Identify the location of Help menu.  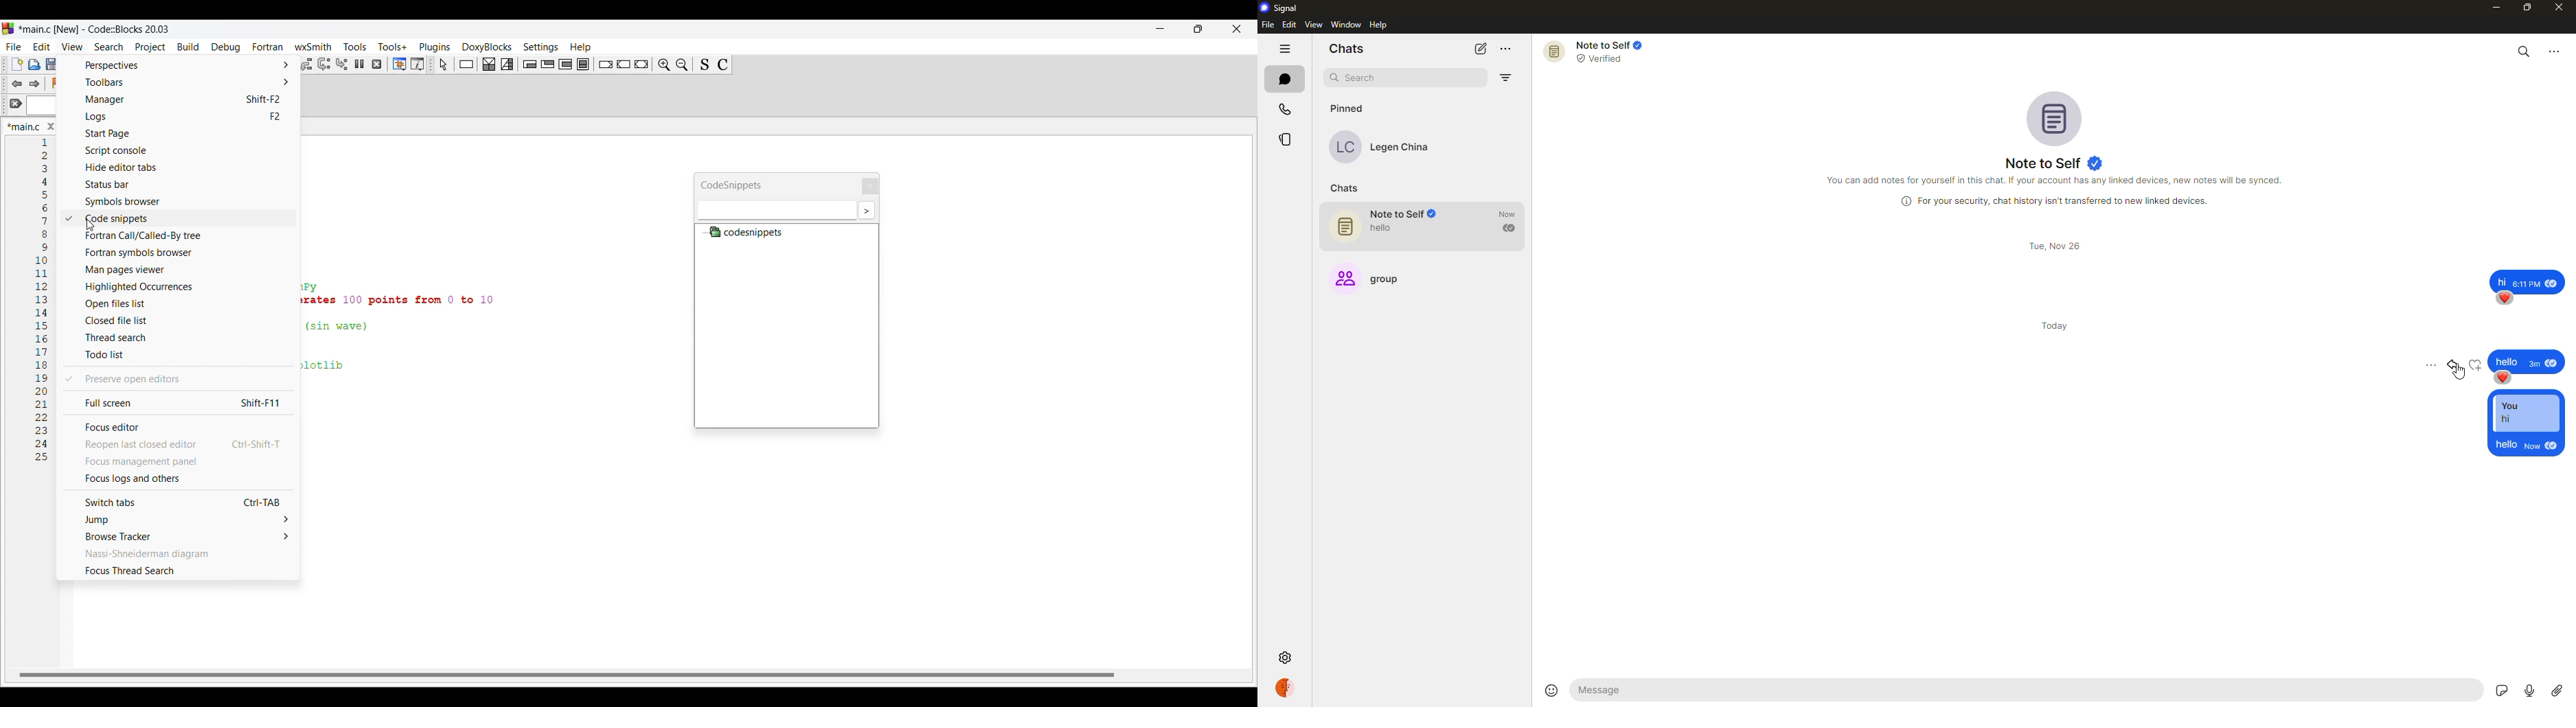
(580, 47).